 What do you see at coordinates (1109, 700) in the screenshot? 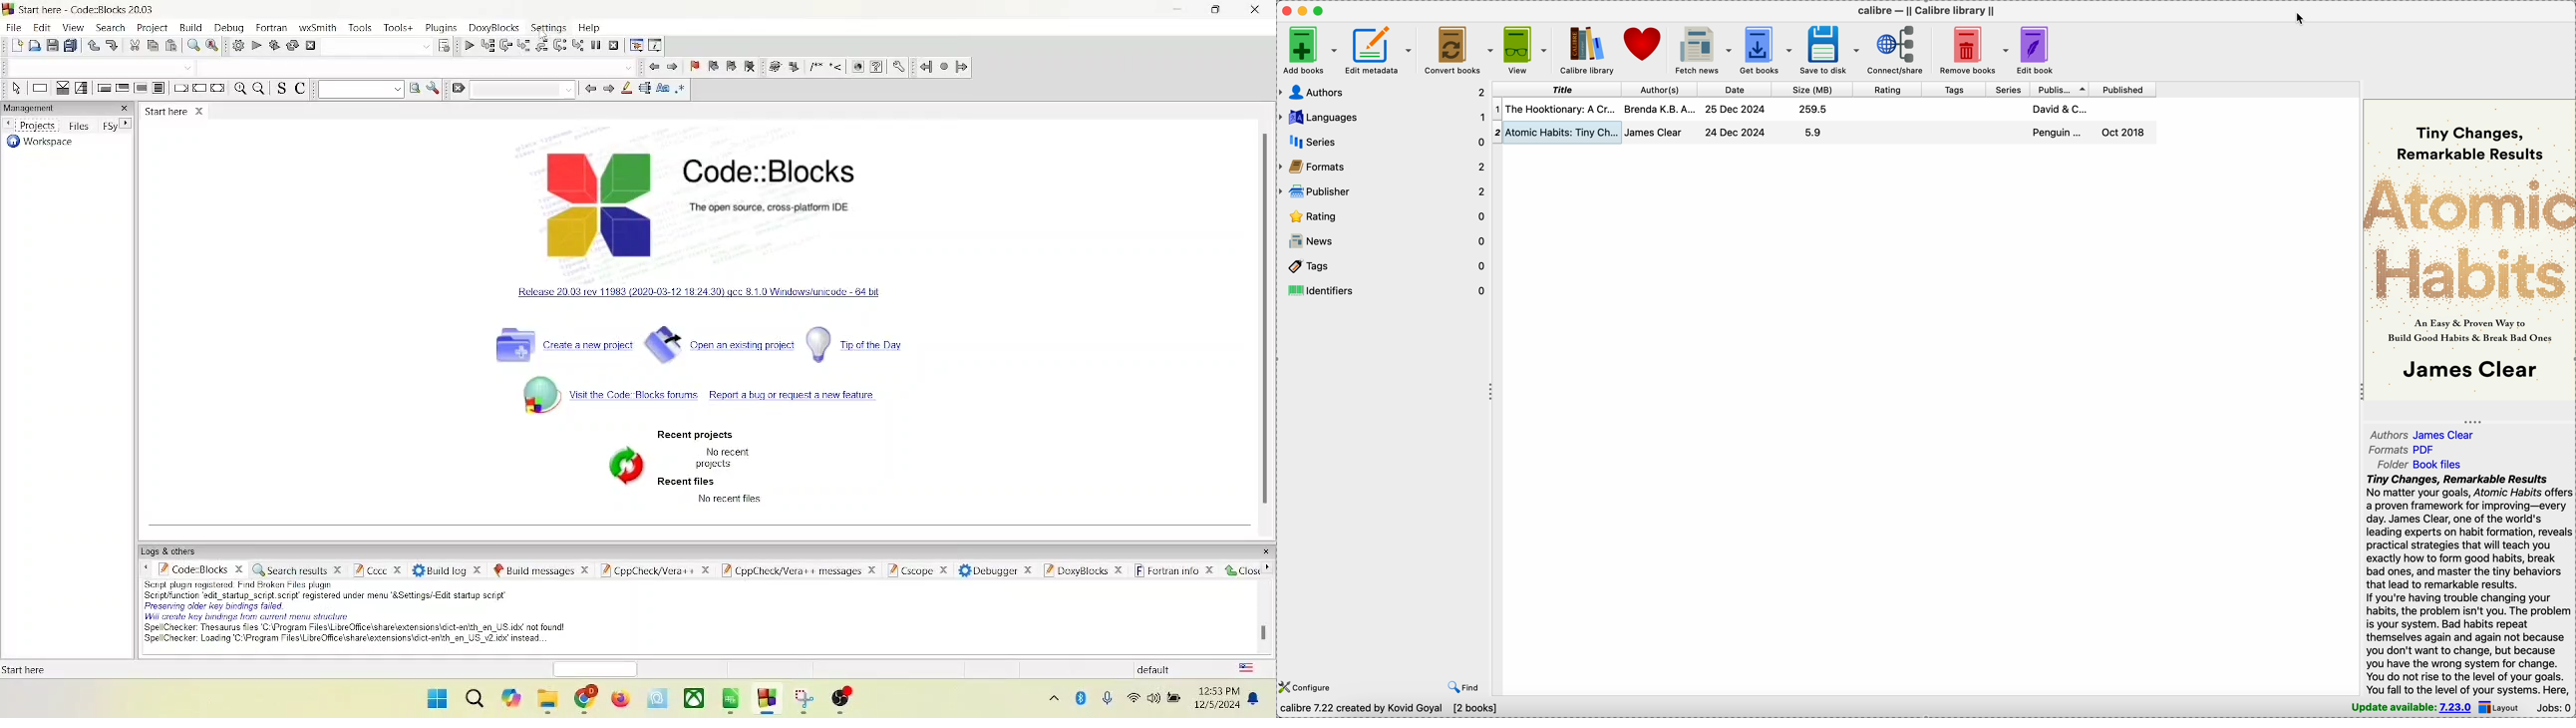
I see `microphone` at bounding box center [1109, 700].